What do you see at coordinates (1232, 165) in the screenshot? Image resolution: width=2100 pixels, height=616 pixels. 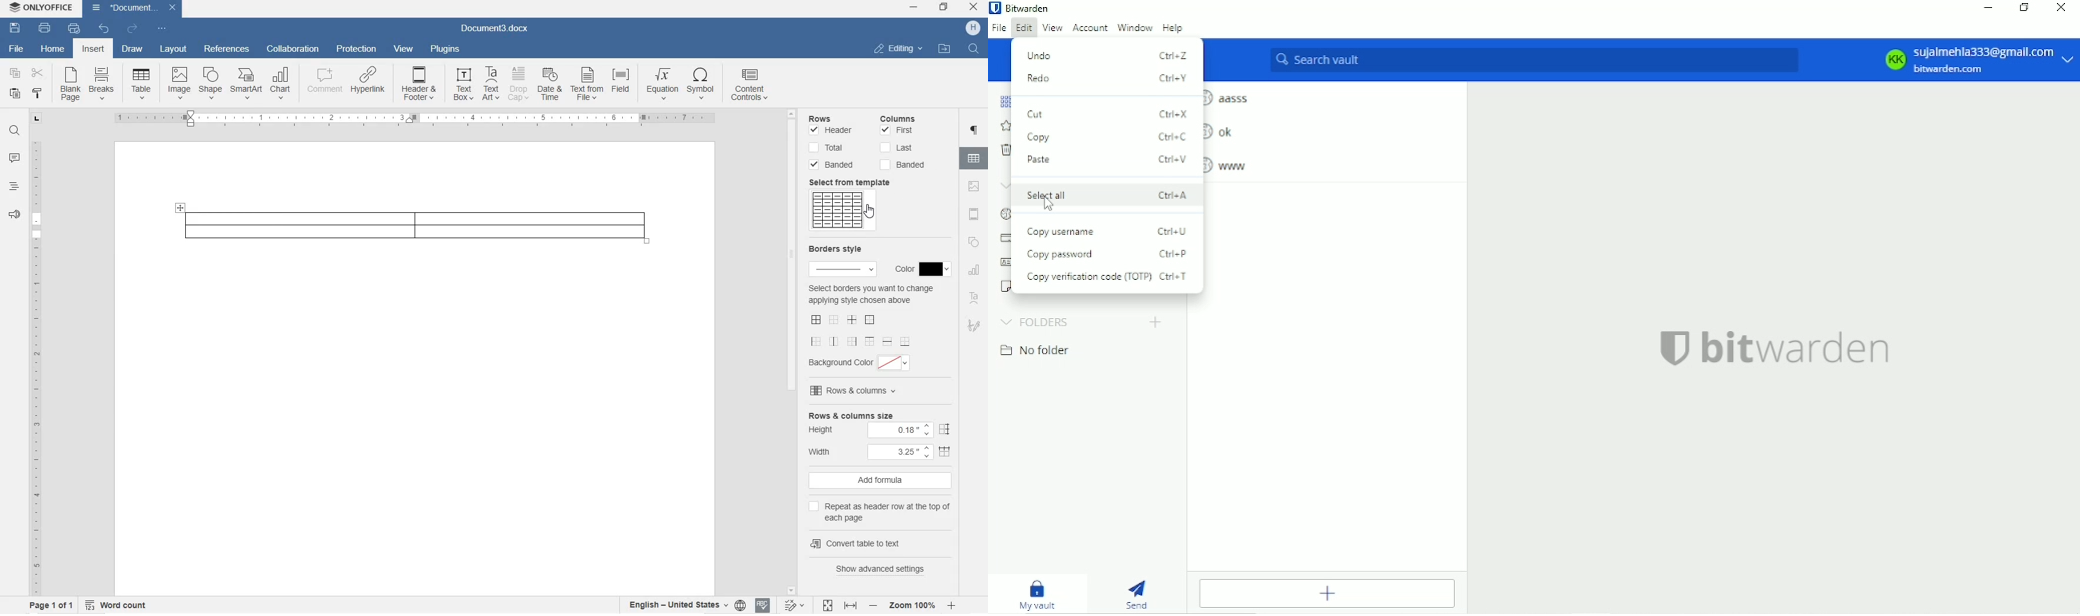 I see `www` at bounding box center [1232, 165].